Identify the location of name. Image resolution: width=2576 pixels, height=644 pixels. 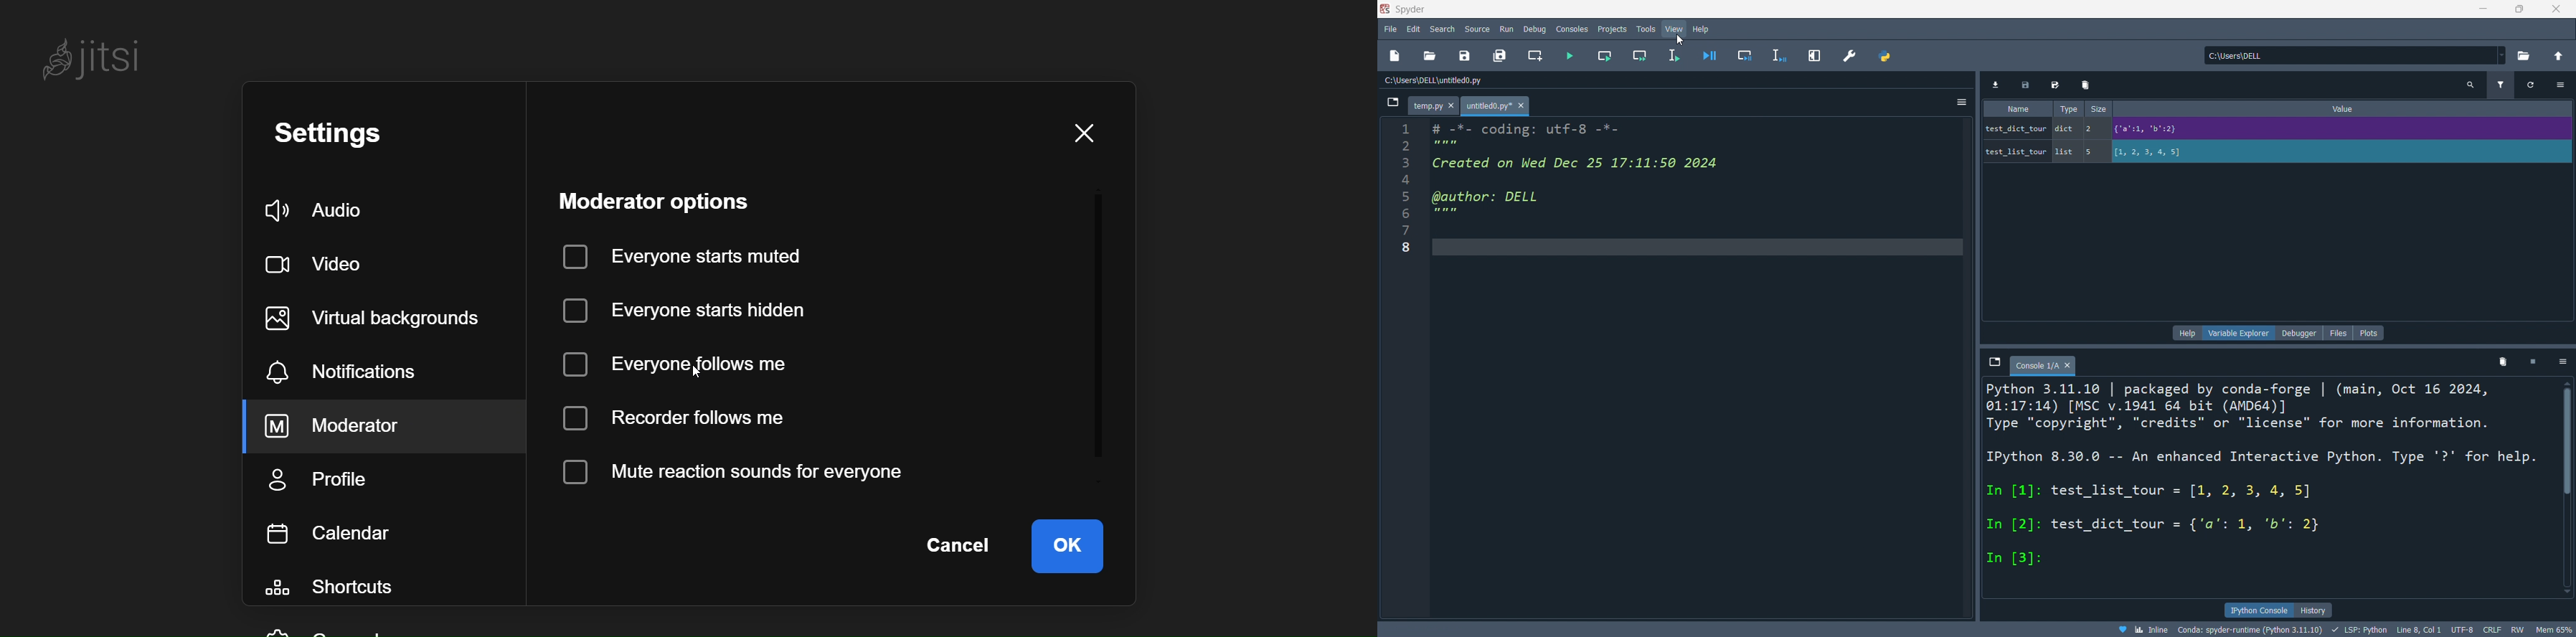
(2017, 131).